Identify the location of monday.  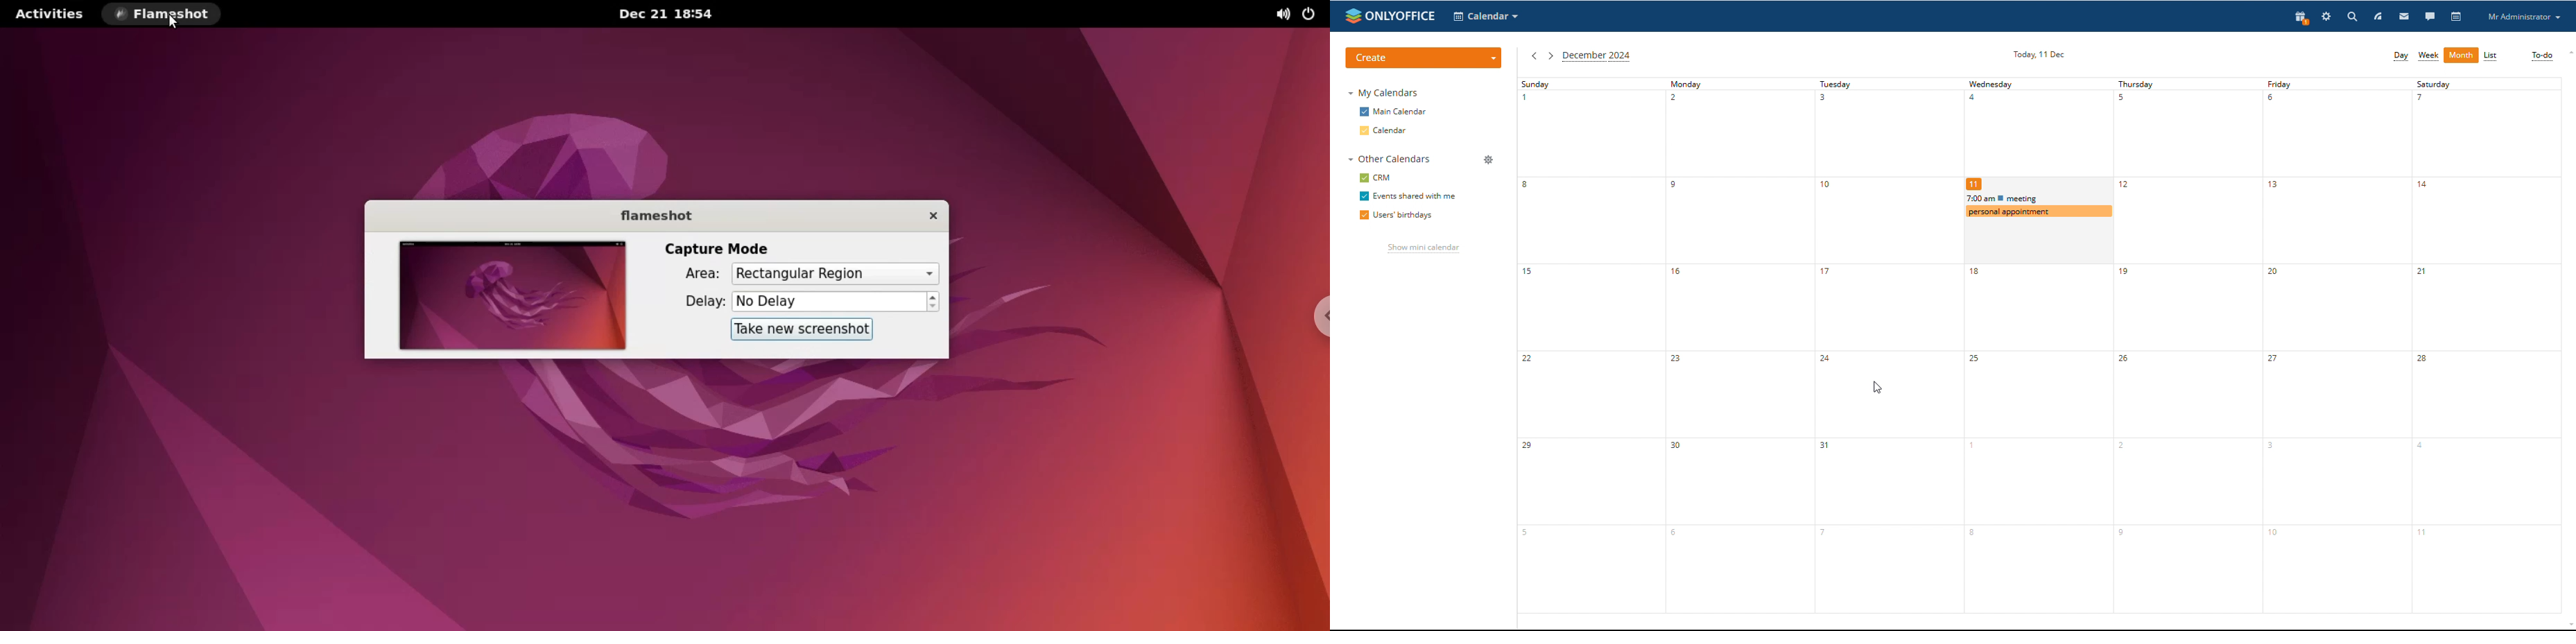
(1740, 345).